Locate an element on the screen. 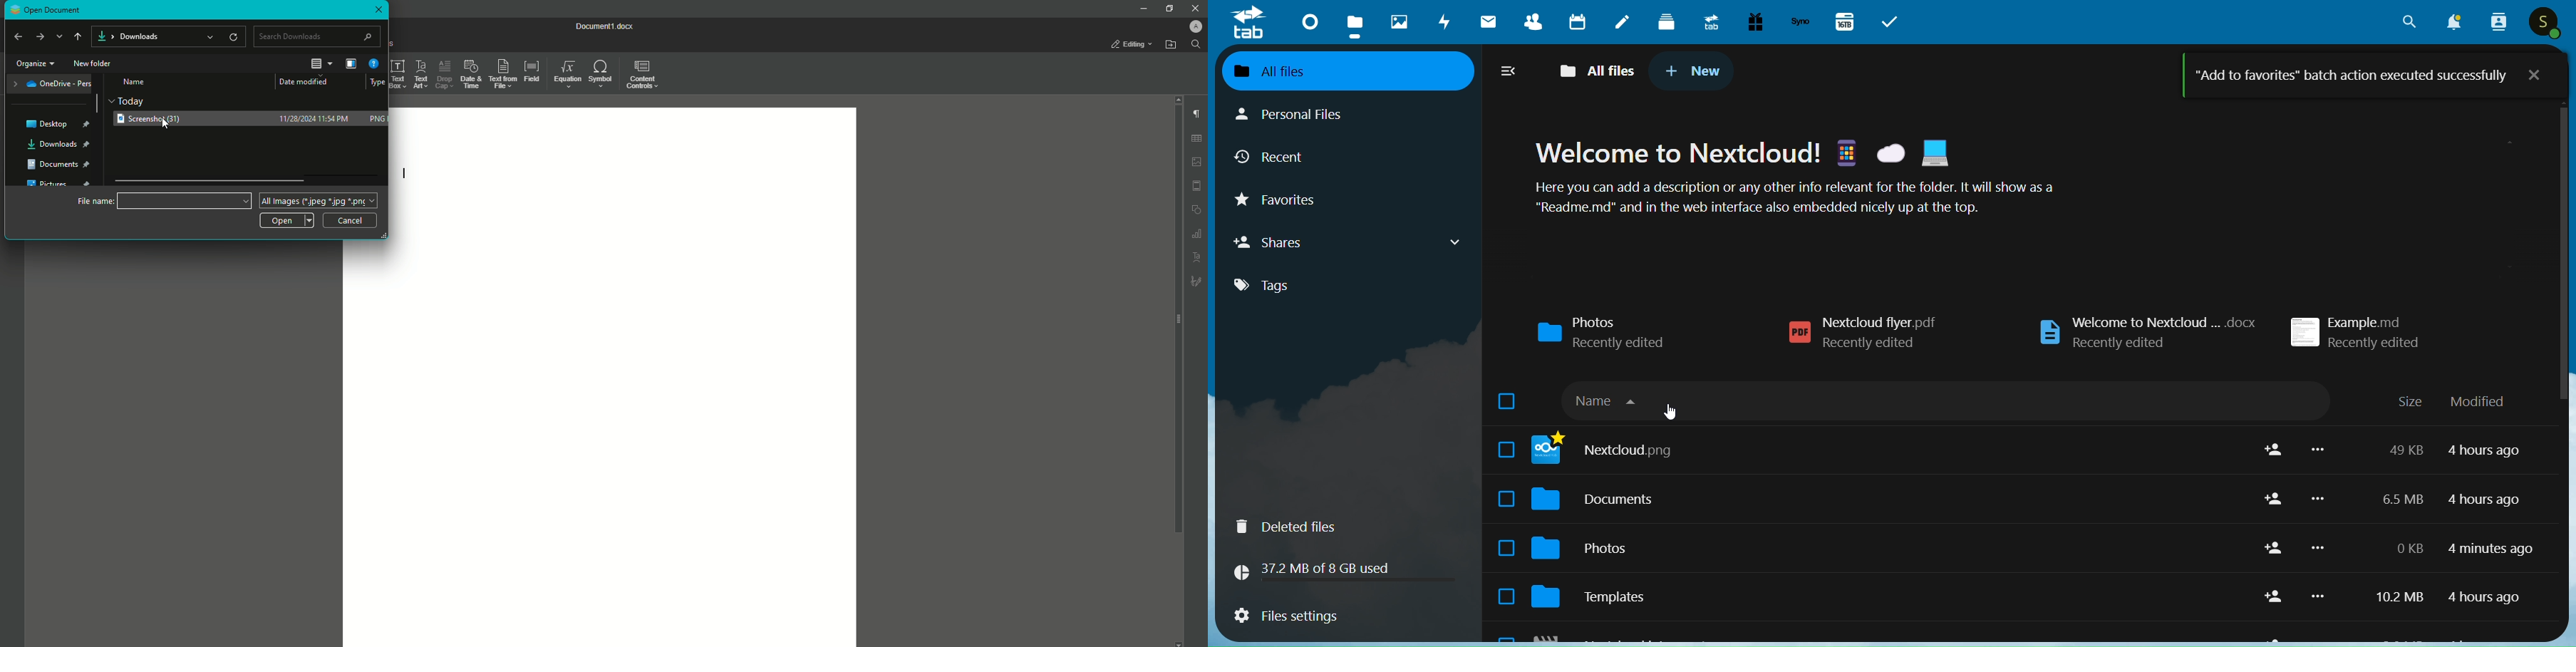 The height and width of the screenshot is (672, 2576). activity is located at coordinates (1441, 22).